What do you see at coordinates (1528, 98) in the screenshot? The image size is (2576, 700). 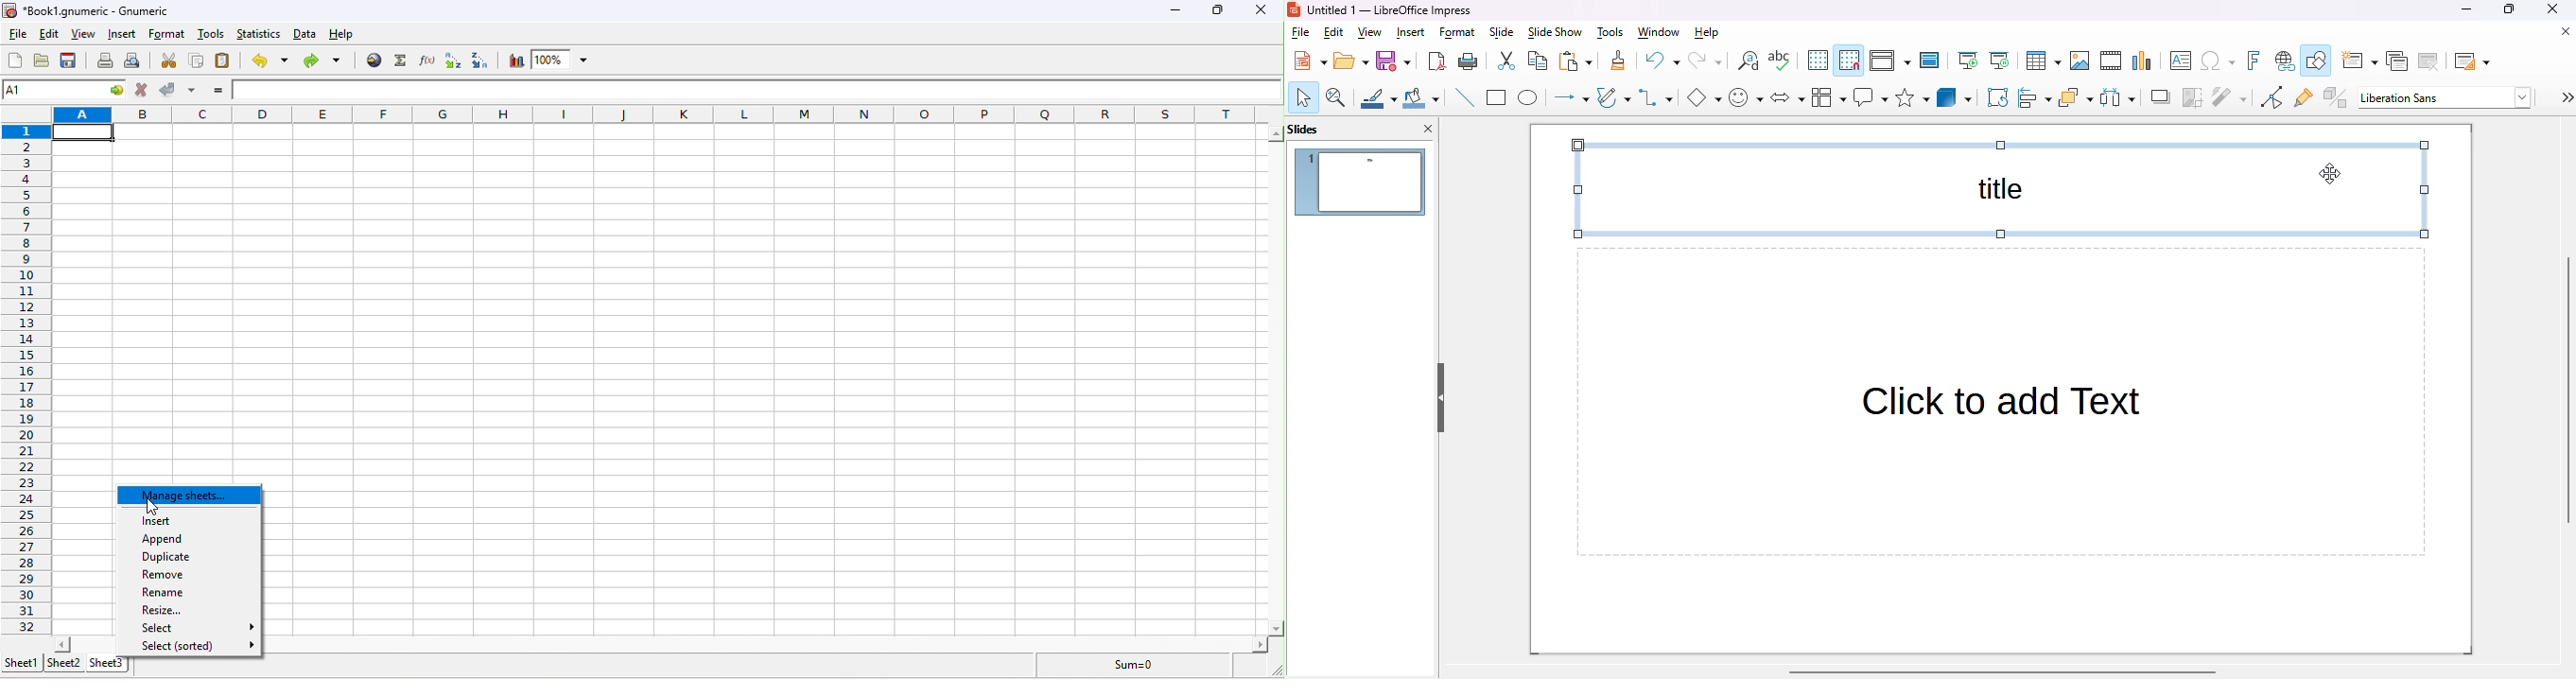 I see `ellipse` at bounding box center [1528, 98].